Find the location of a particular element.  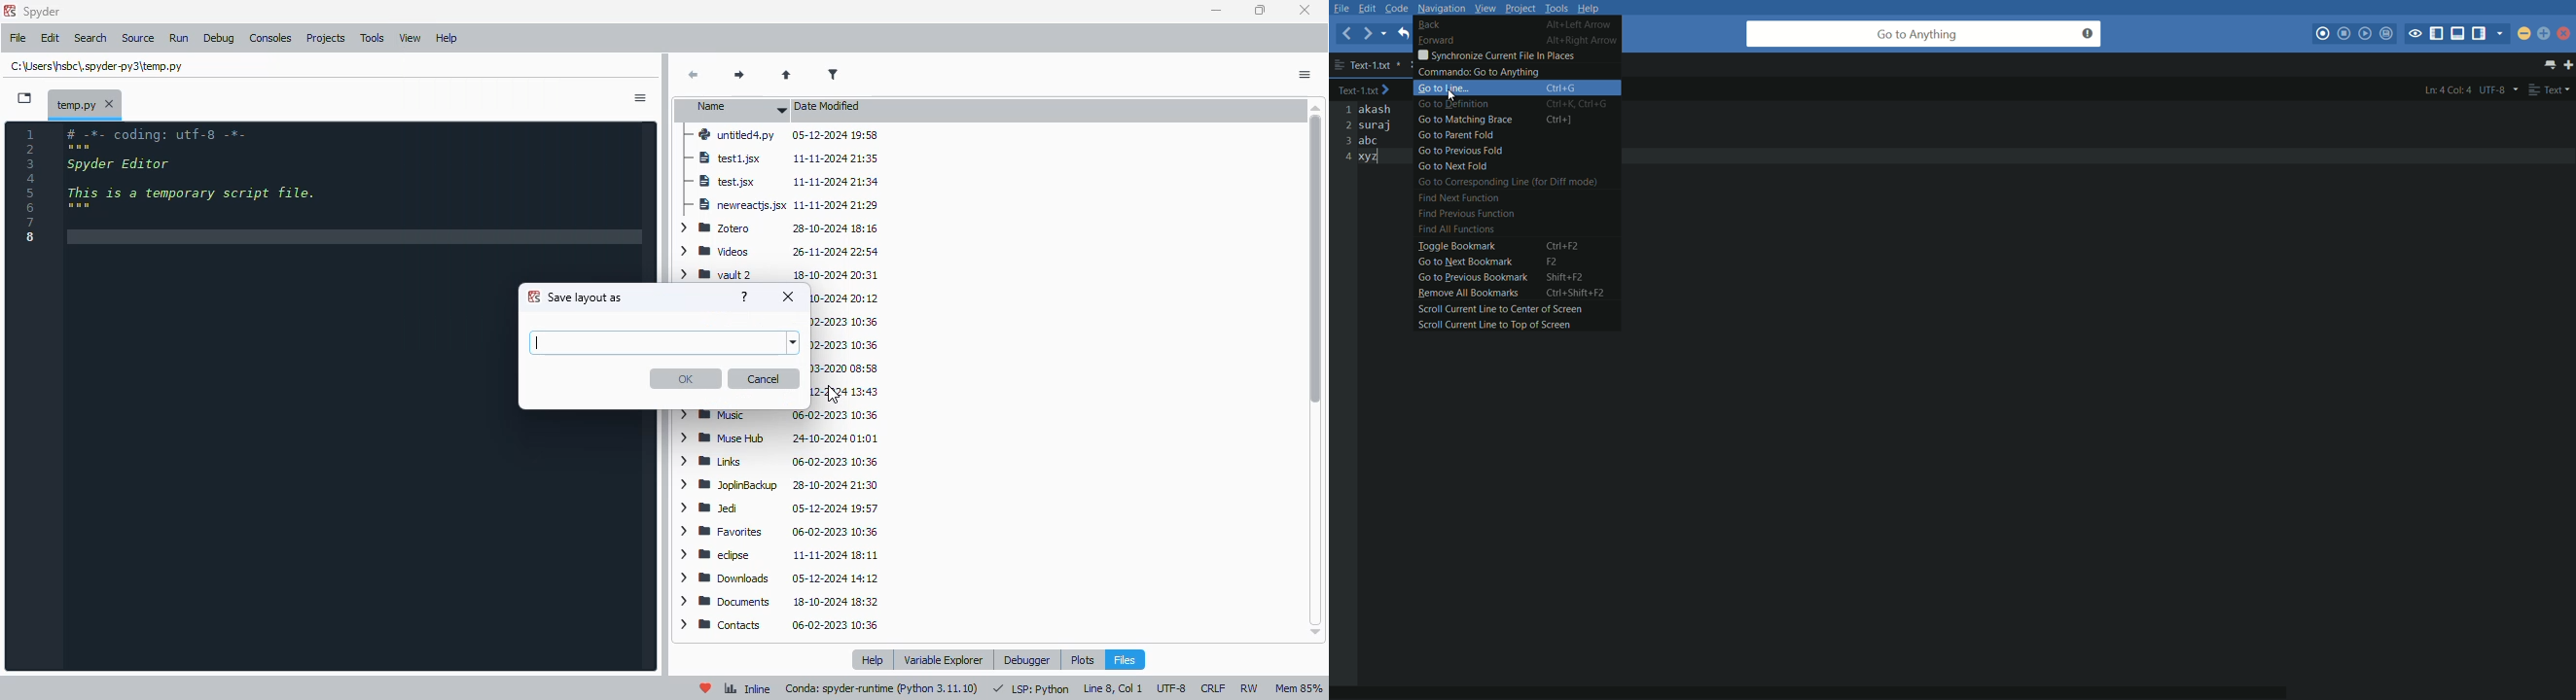

contacts is located at coordinates (784, 625).